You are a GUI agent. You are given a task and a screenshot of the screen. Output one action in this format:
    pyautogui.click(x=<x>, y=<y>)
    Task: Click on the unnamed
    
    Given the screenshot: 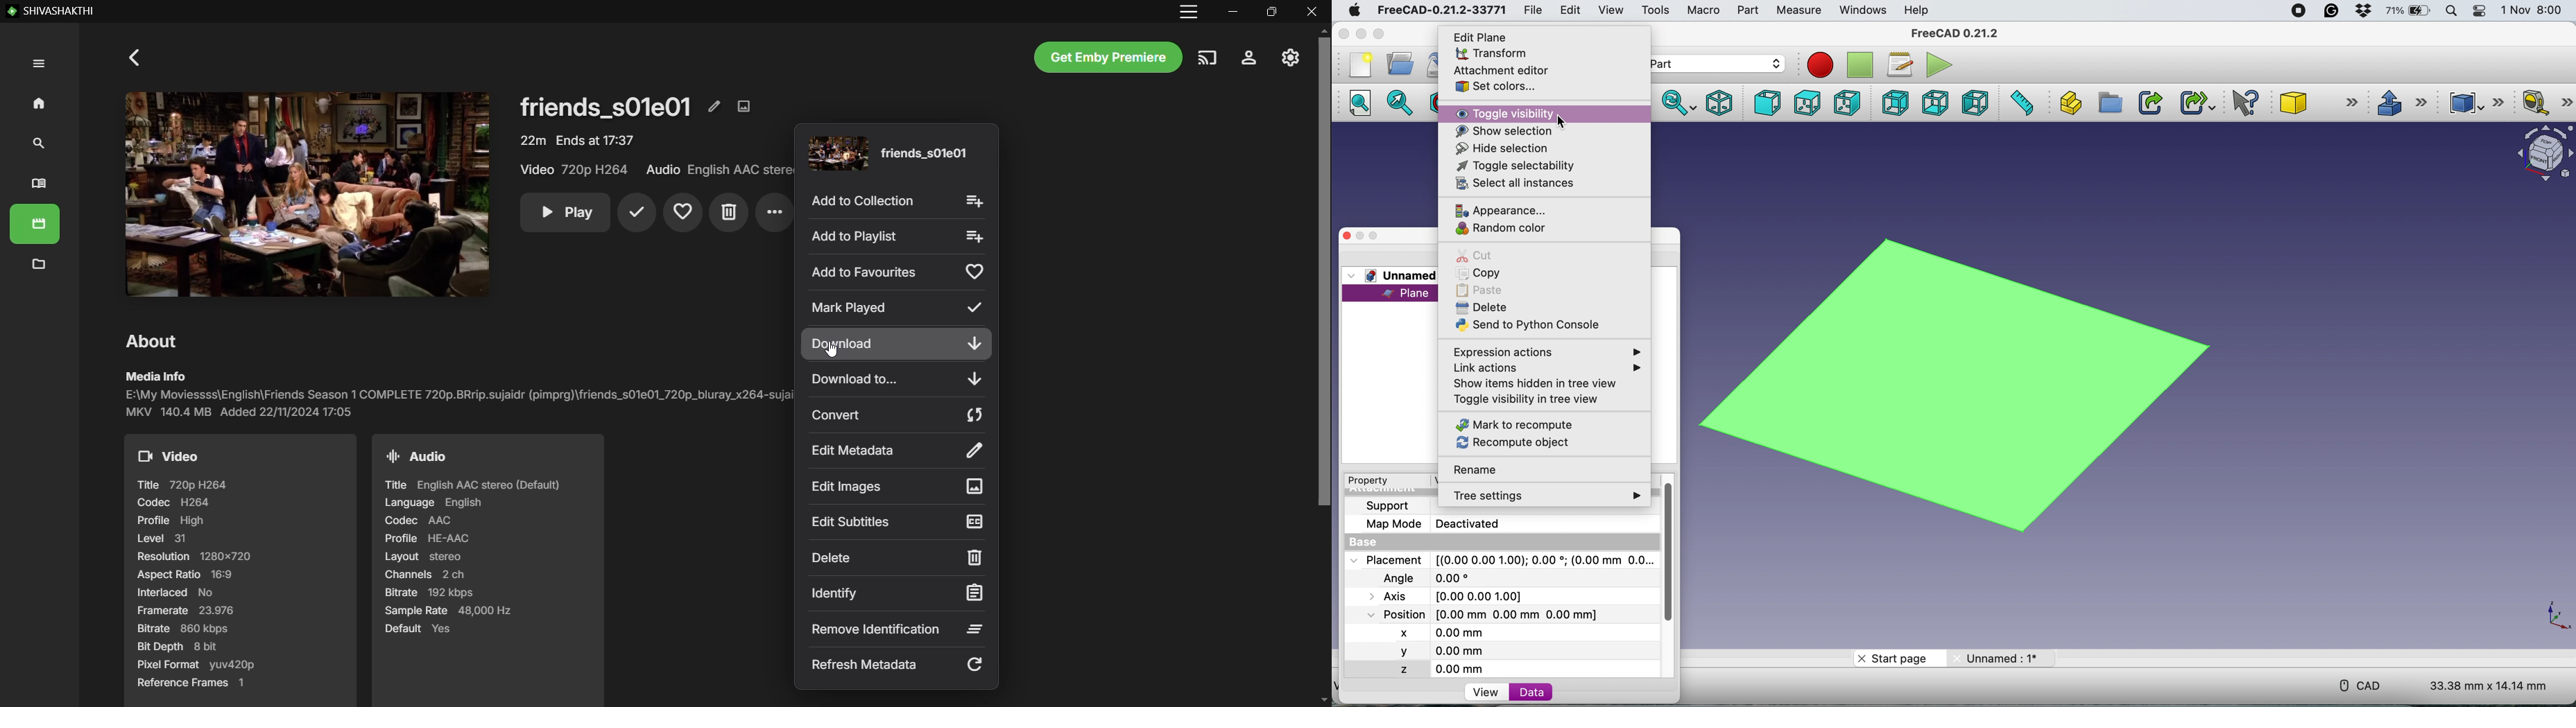 What is the action you would take?
    pyautogui.click(x=1999, y=659)
    